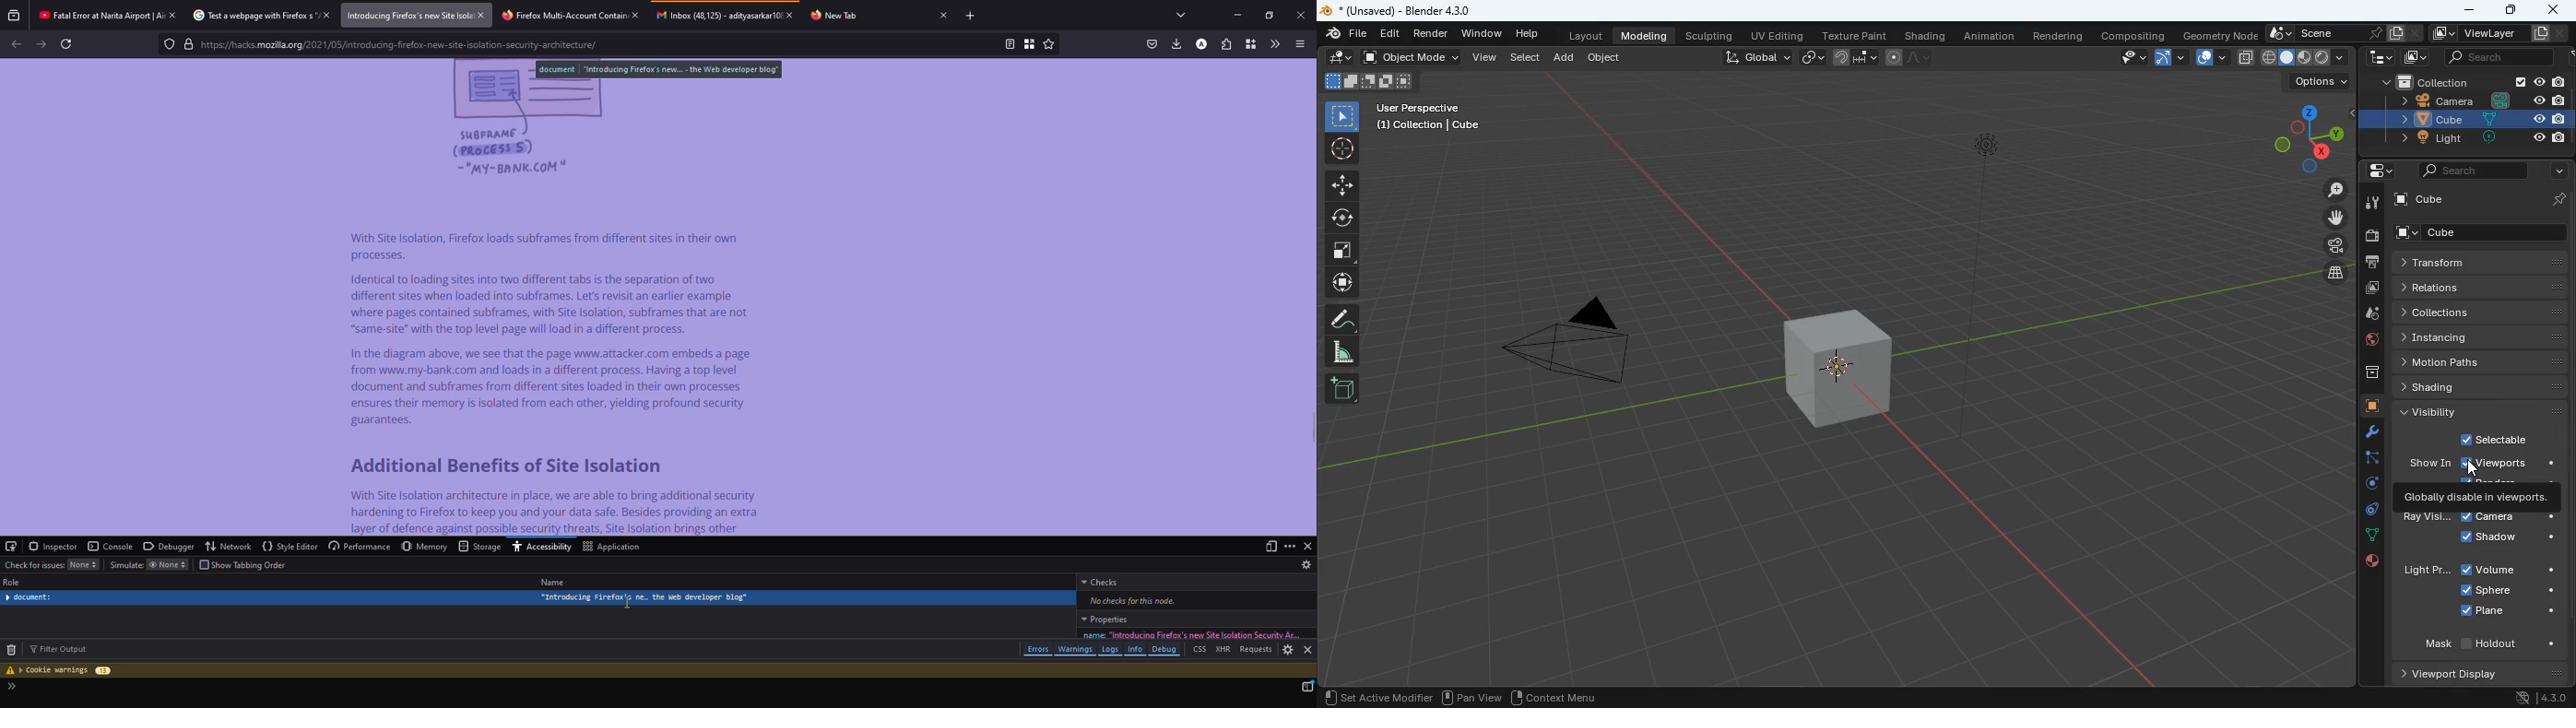 Image resolution: width=2576 pixels, height=728 pixels. What do you see at coordinates (1201, 651) in the screenshot?
I see `css` at bounding box center [1201, 651].